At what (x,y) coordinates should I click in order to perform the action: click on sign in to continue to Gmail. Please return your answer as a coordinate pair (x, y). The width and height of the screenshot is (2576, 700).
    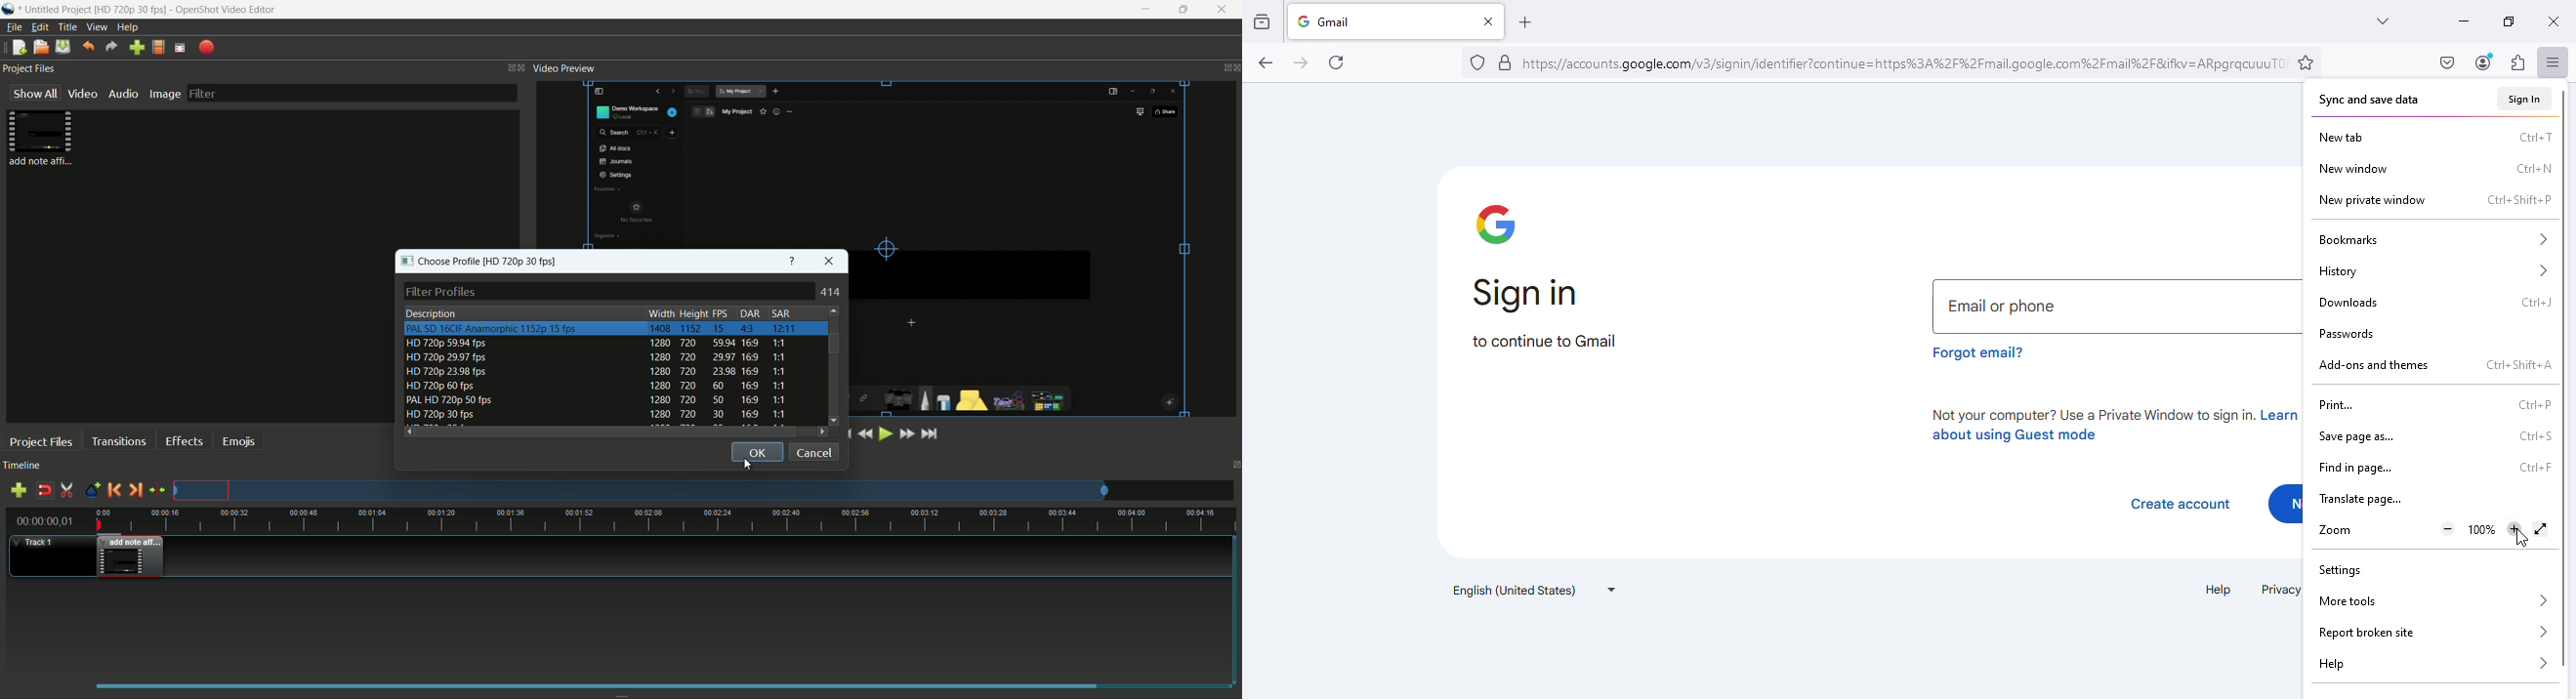
    Looking at the image, I should click on (1544, 312).